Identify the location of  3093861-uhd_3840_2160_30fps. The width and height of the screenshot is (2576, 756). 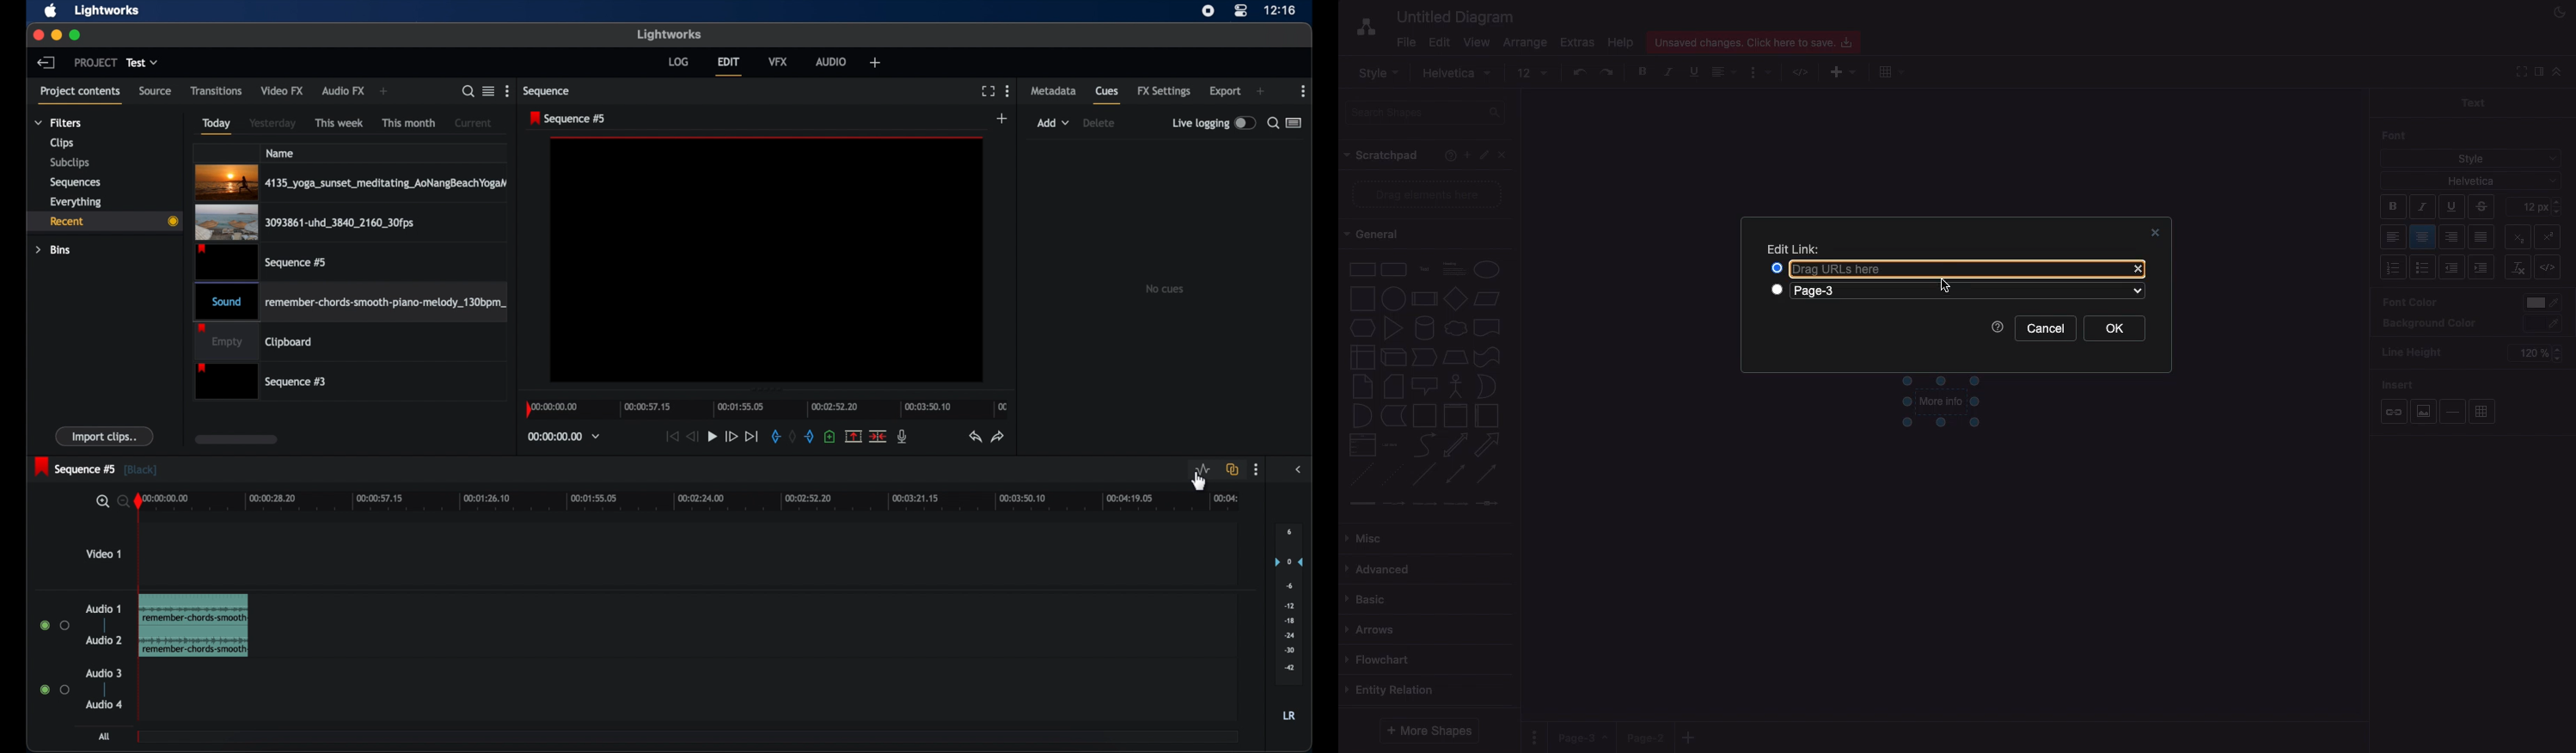
(313, 221).